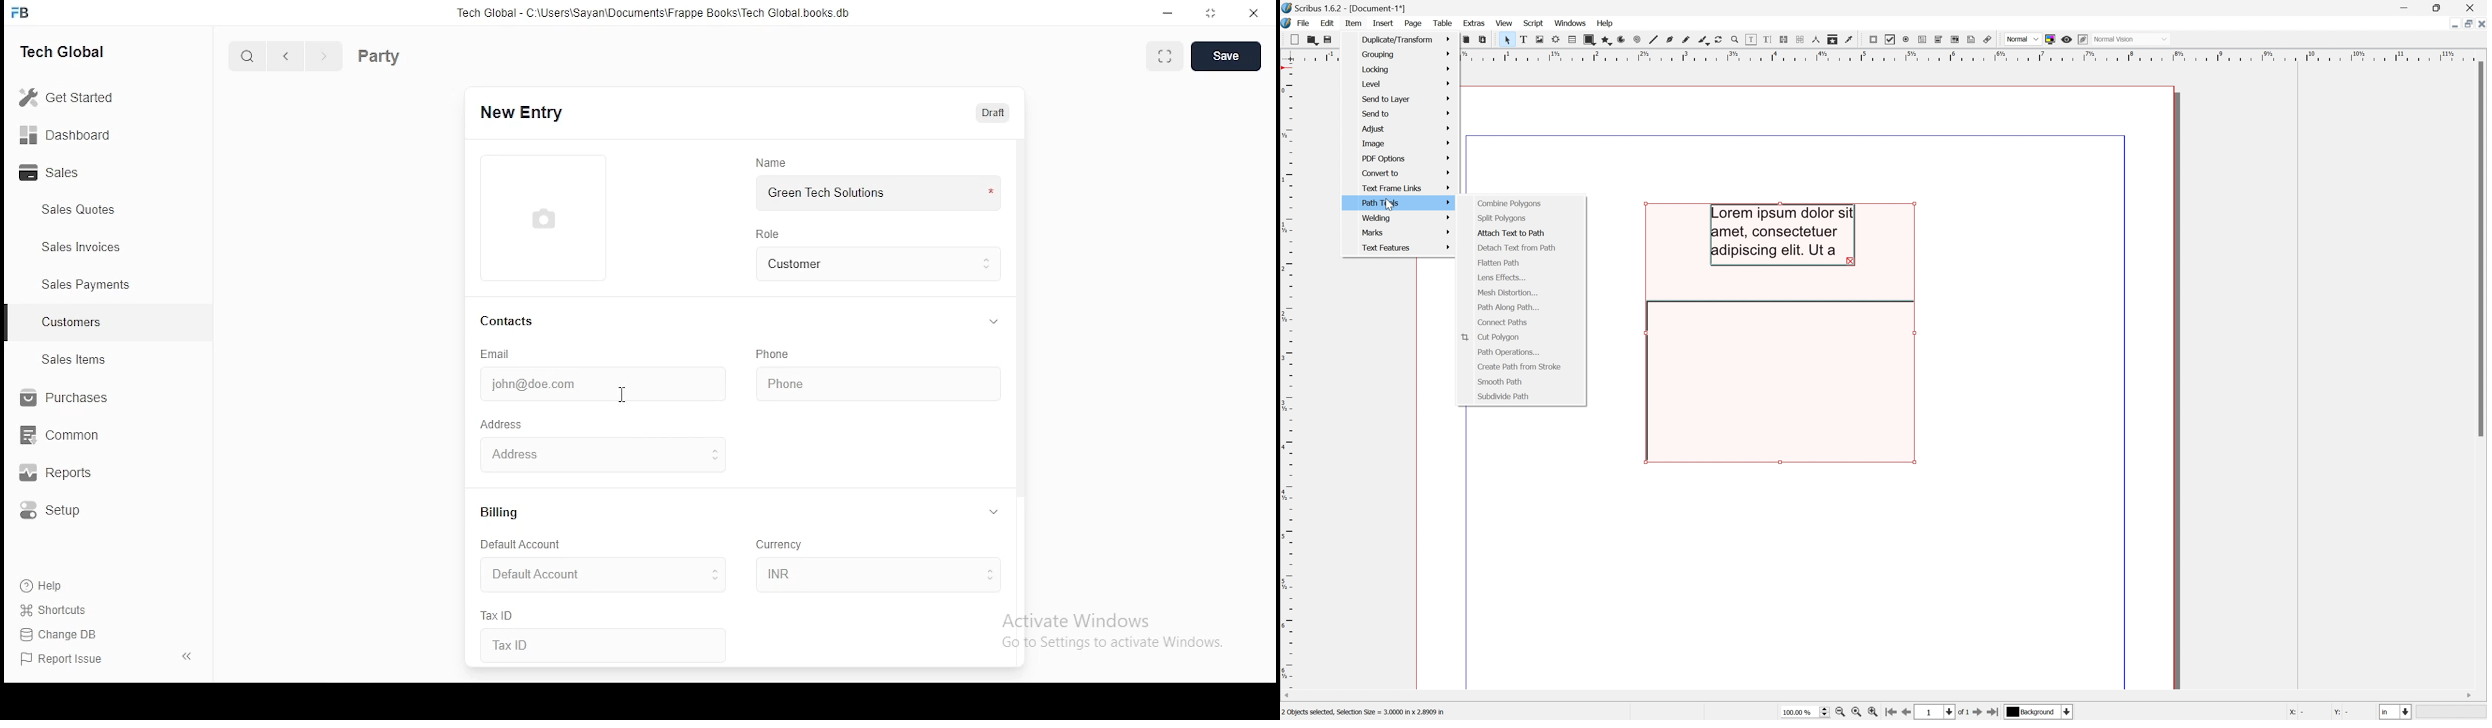 The height and width of the screenshot is (728, 2492). I want to click on address, so click(576, 452).